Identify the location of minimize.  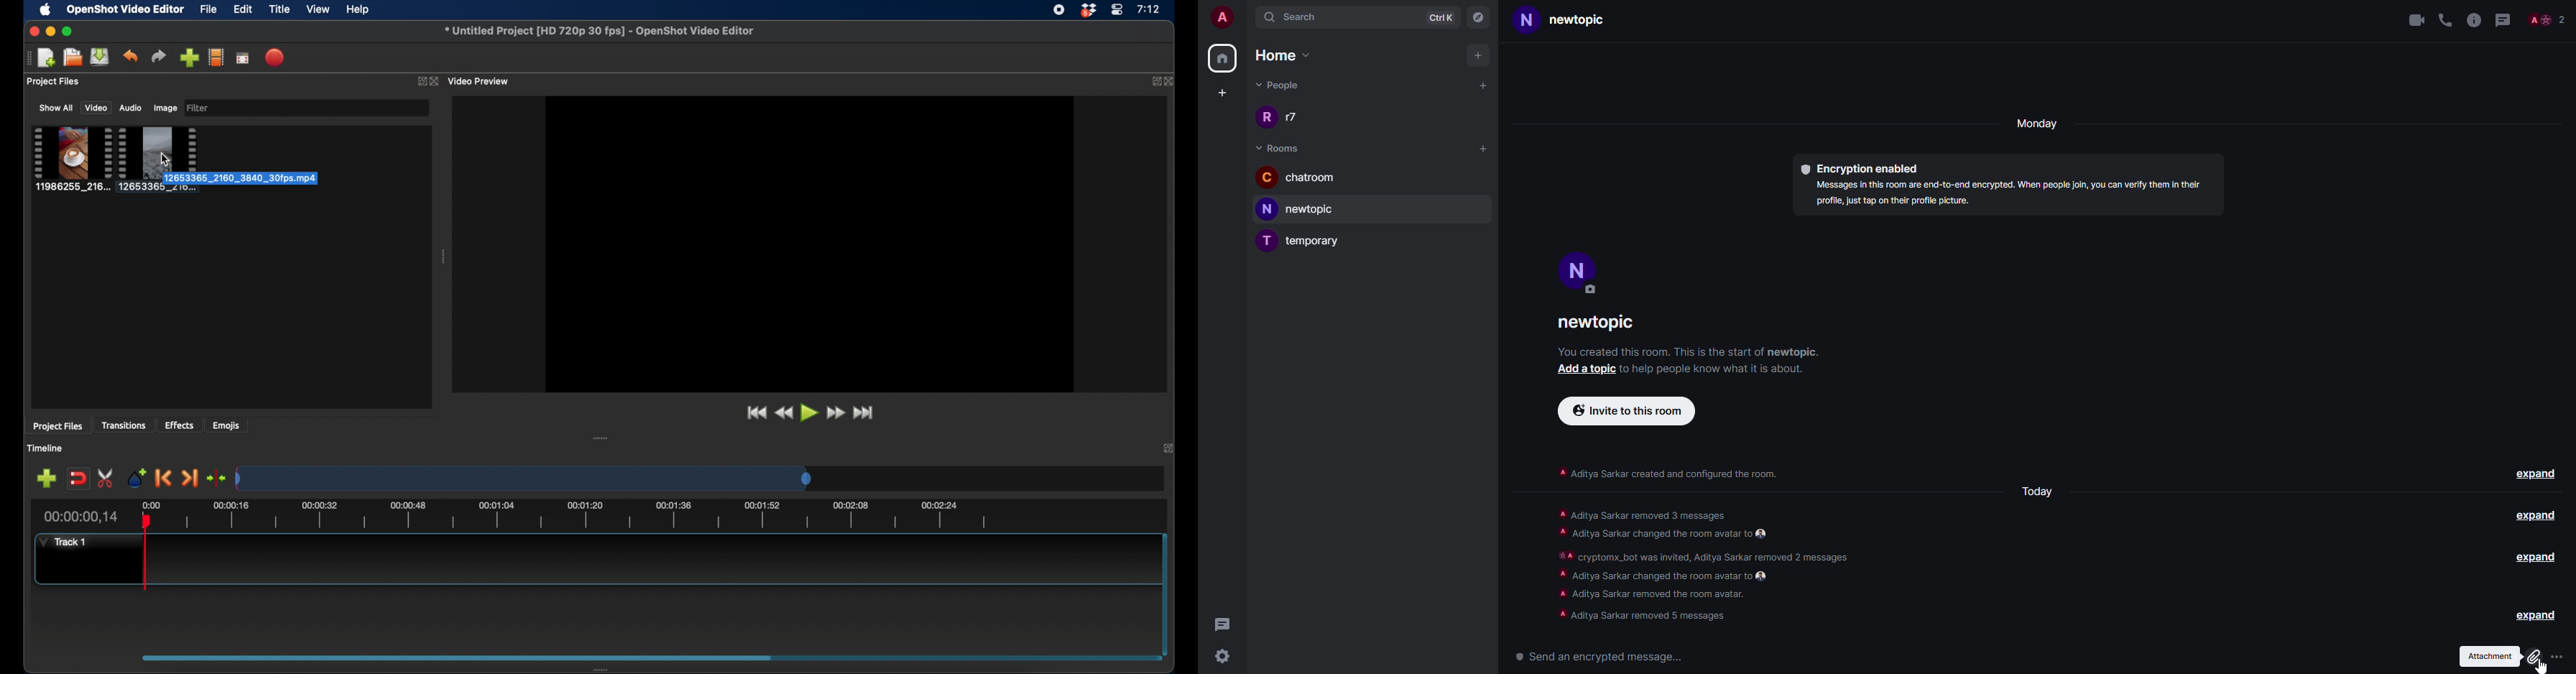
(50, 32).